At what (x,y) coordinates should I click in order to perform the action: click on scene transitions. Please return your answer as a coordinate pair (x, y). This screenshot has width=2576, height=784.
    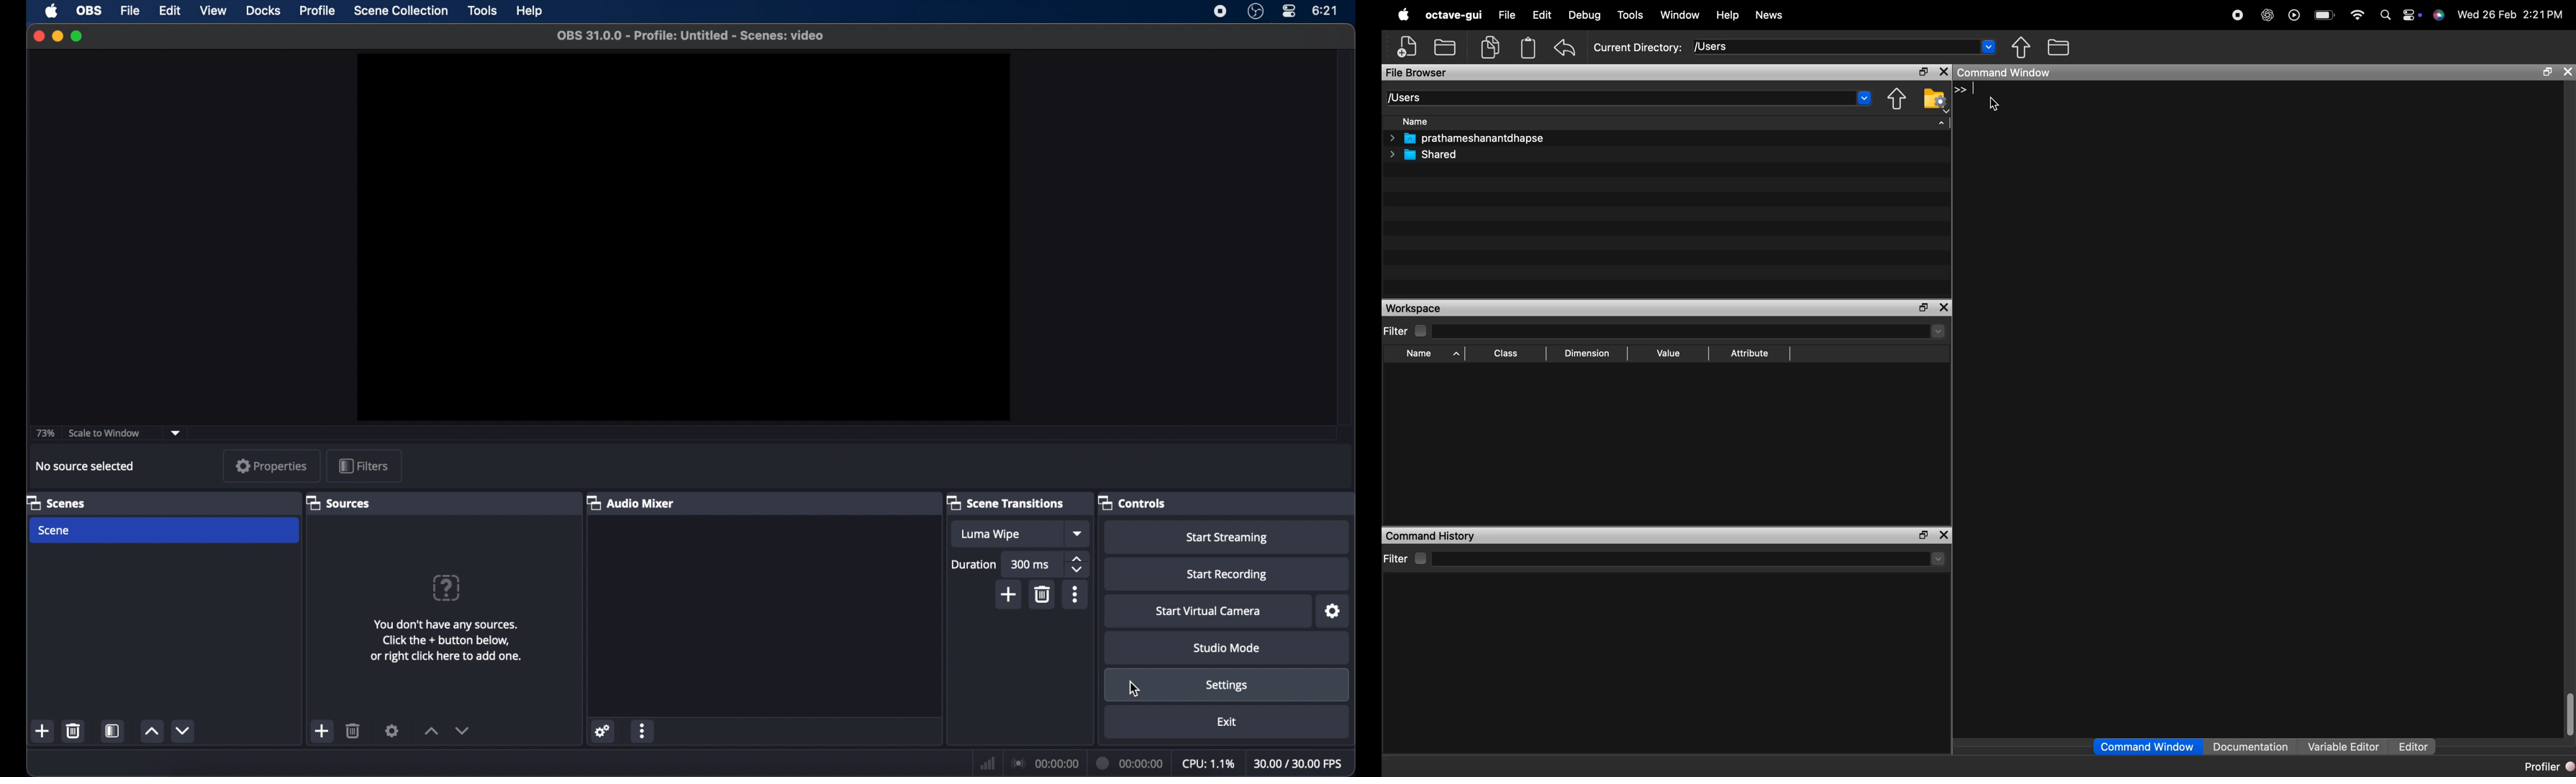
    Looking at the image, I should click on (1006, 502).